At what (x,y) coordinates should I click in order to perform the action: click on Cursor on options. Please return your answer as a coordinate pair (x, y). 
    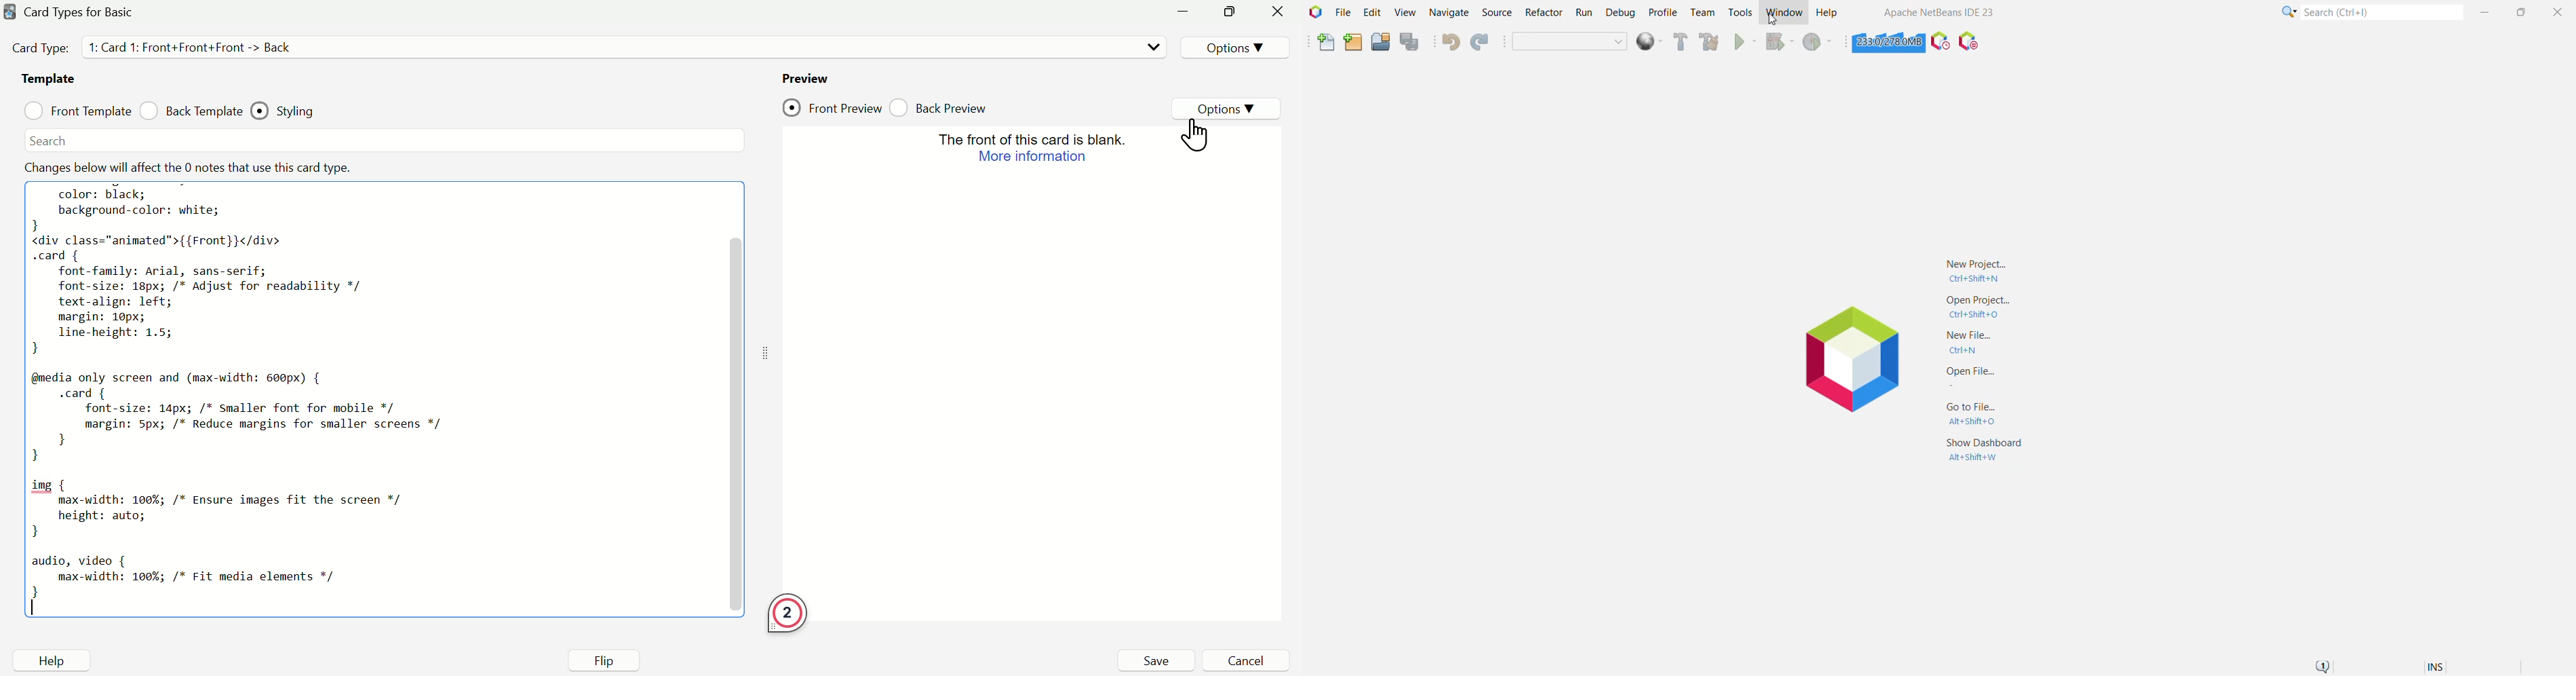
    Looking at the image, I should click on (1196, 134).